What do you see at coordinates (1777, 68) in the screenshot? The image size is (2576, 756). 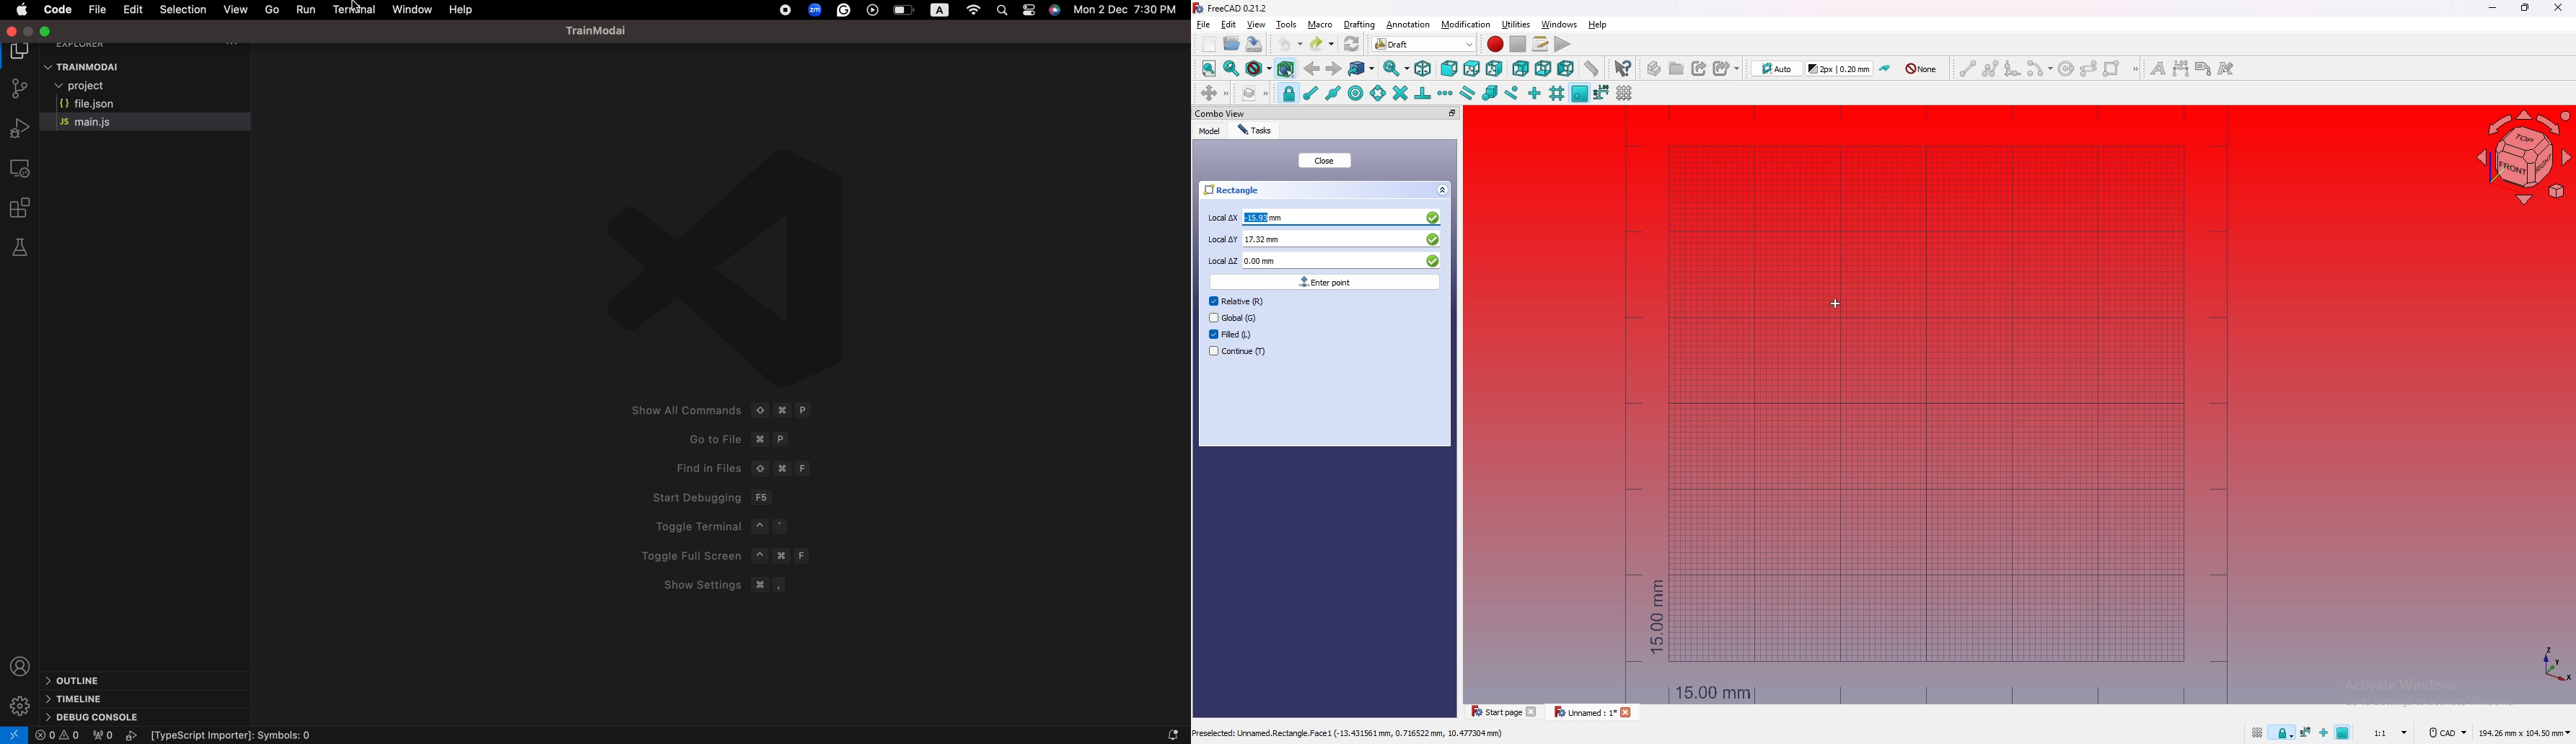 I see `change working plane` at bounding box center [1777, 68].